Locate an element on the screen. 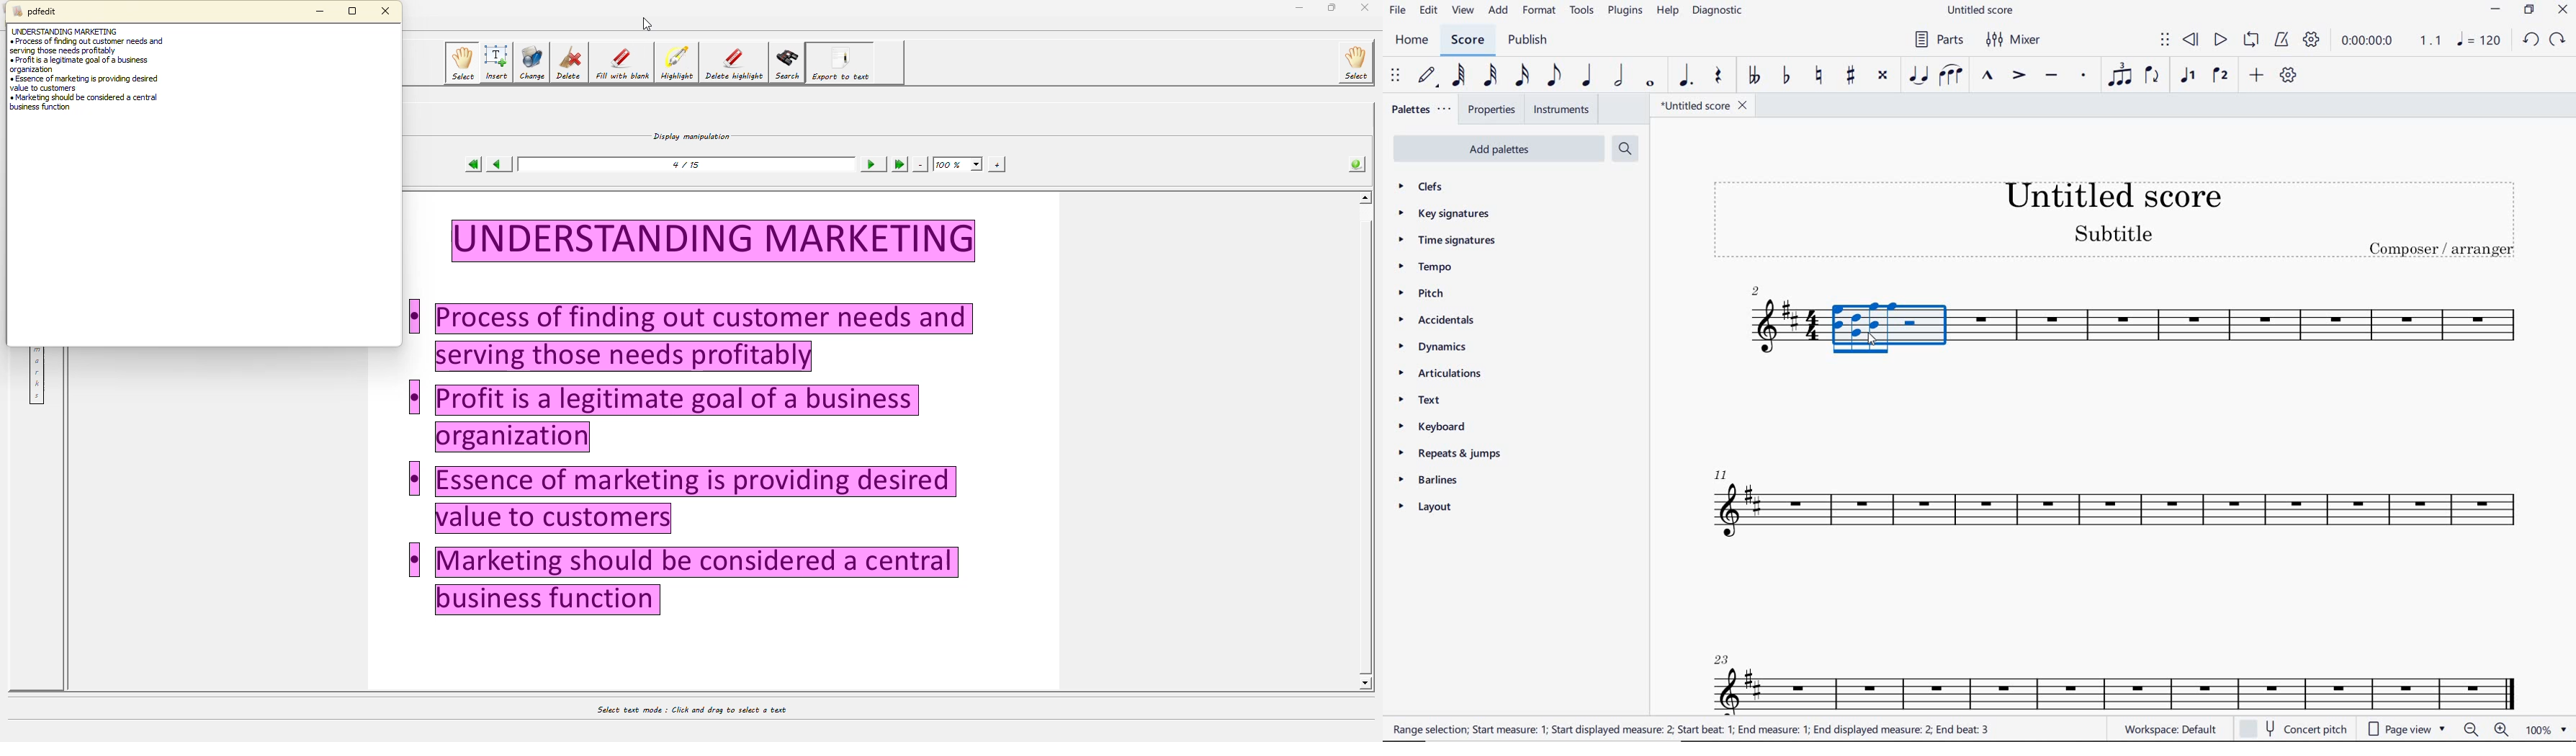 Image resolution: width=2576 pixels, height=756 pixels. WHOLE NOTE is located at coordinates (1648, 83).